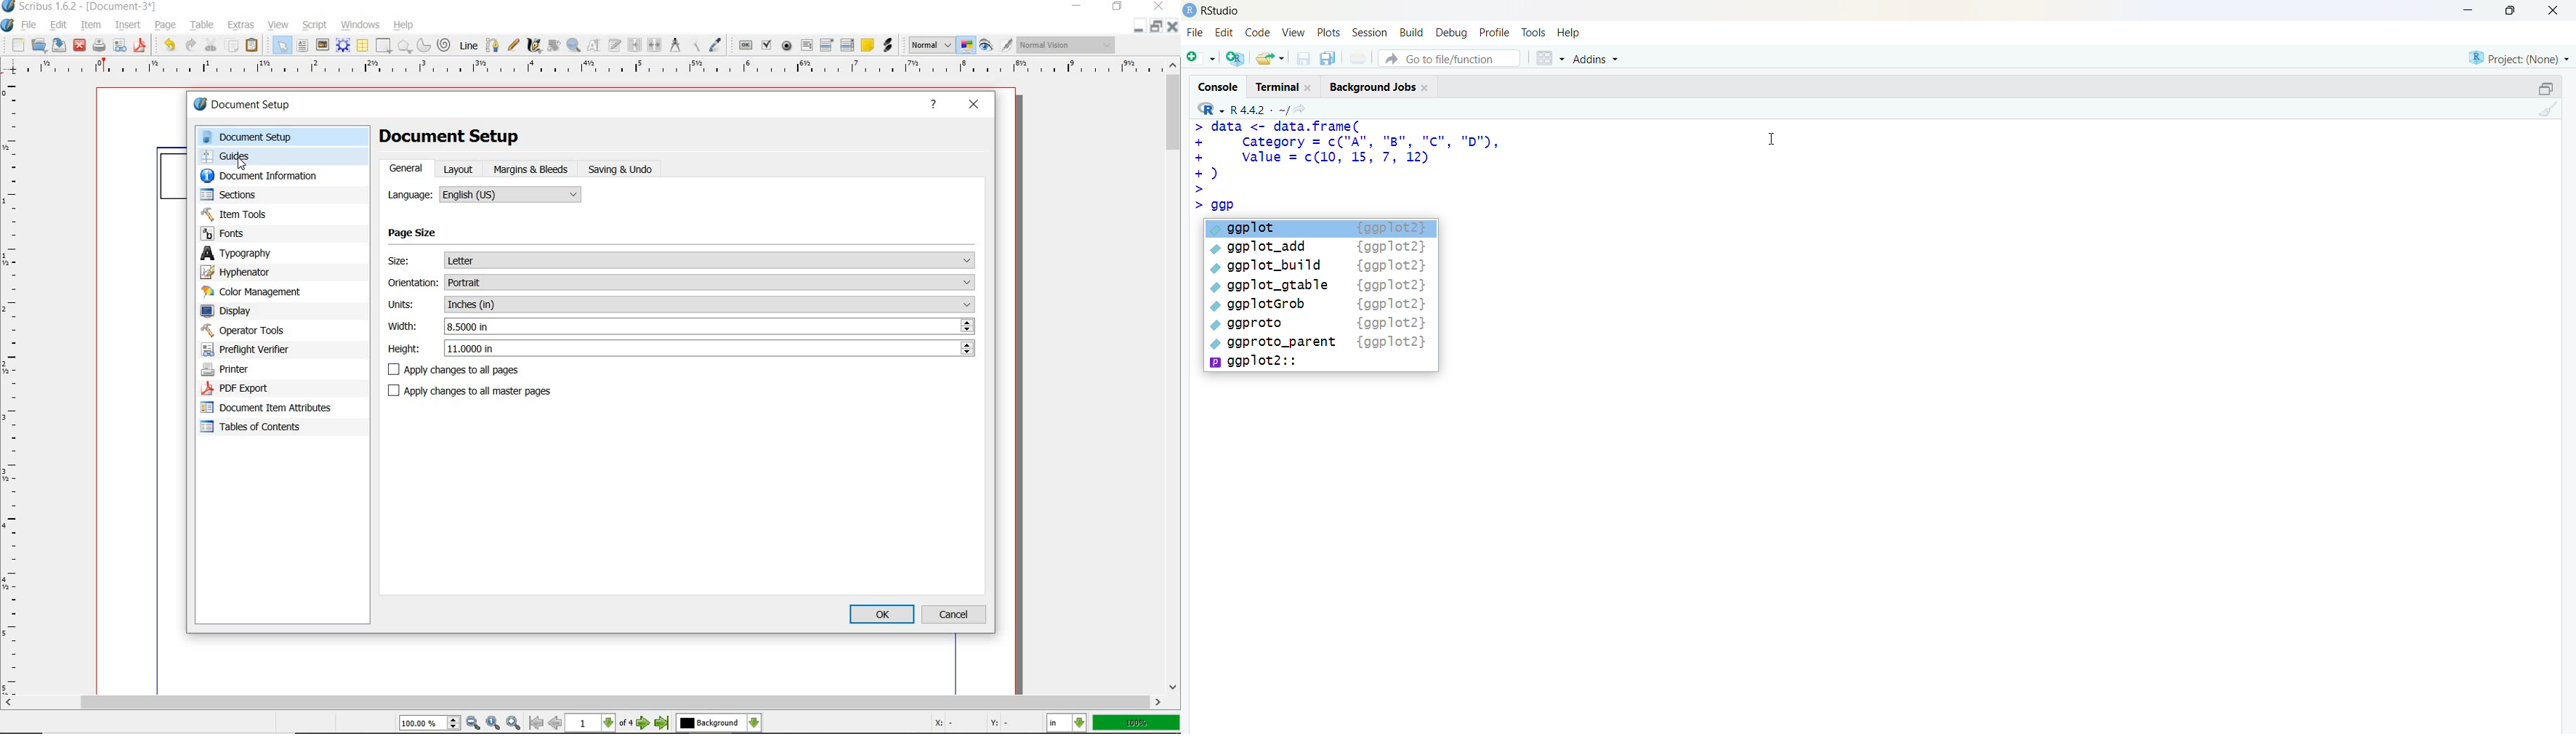 The width and height of the screenshot is (2576, 756). I want to click on Cursor, so click(1772, 137).